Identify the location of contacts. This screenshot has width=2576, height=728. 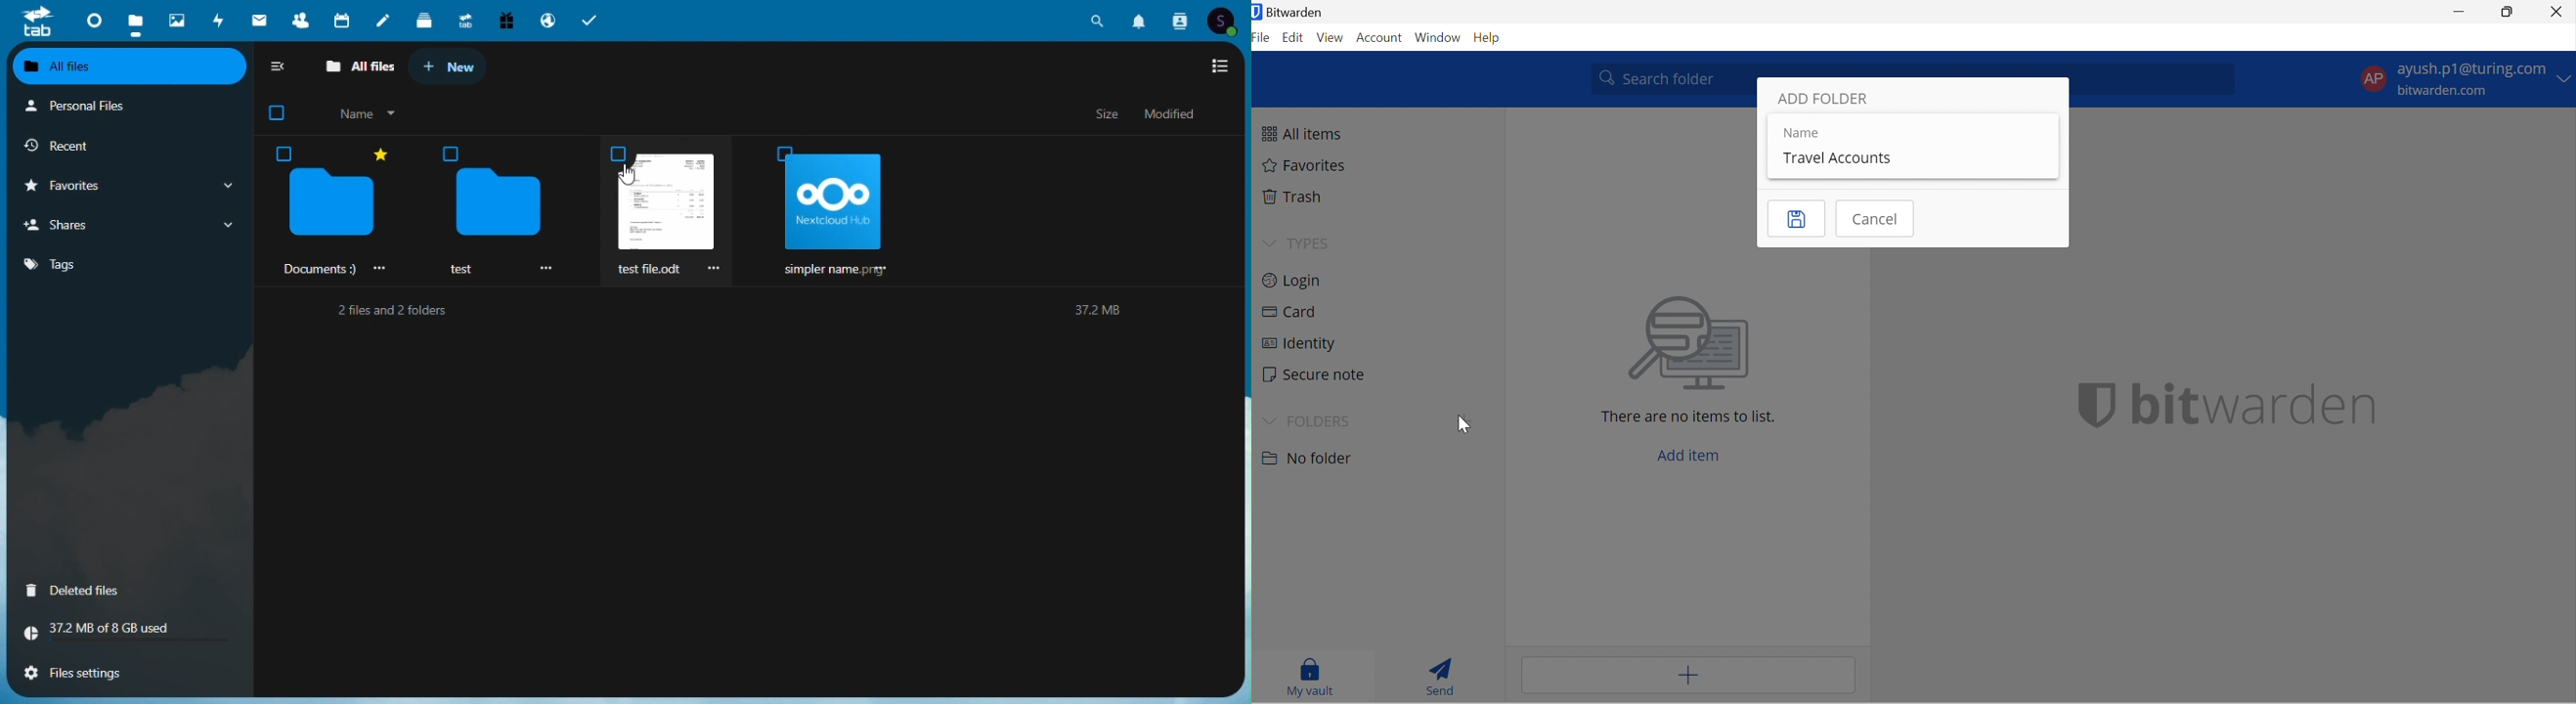
(1180, 20).